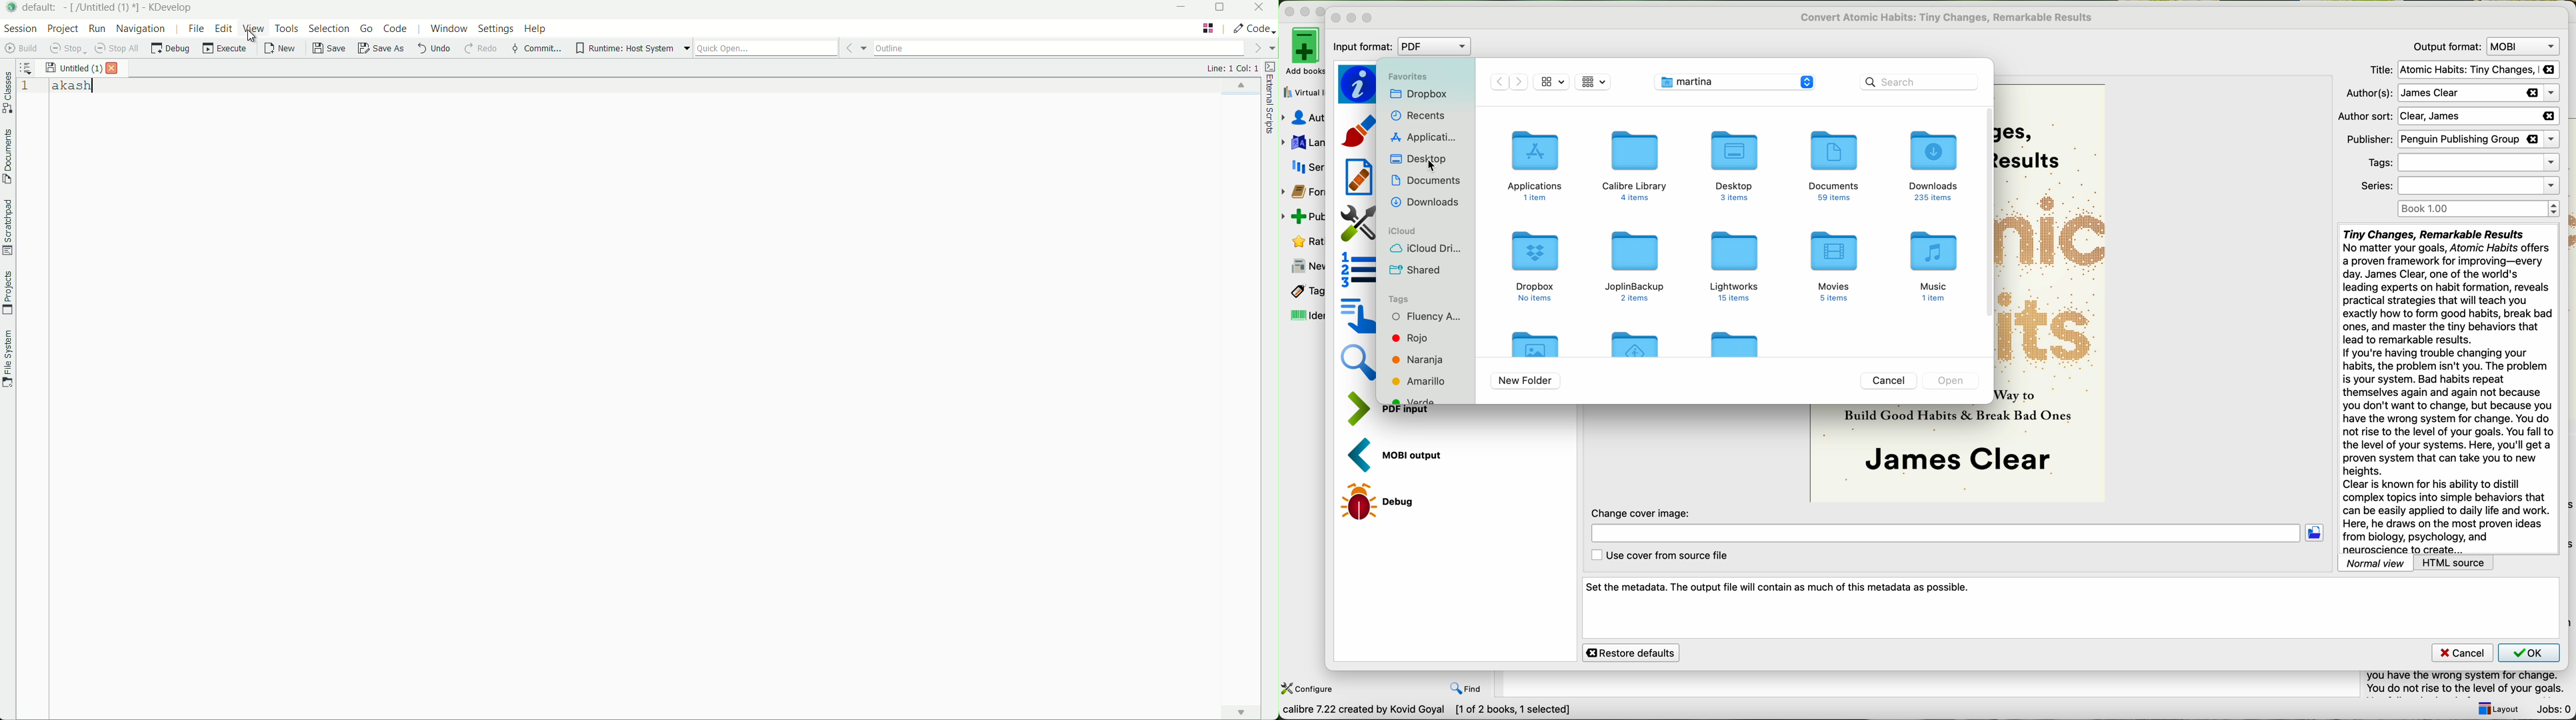  I want to click on shared, so click(1418, 270).